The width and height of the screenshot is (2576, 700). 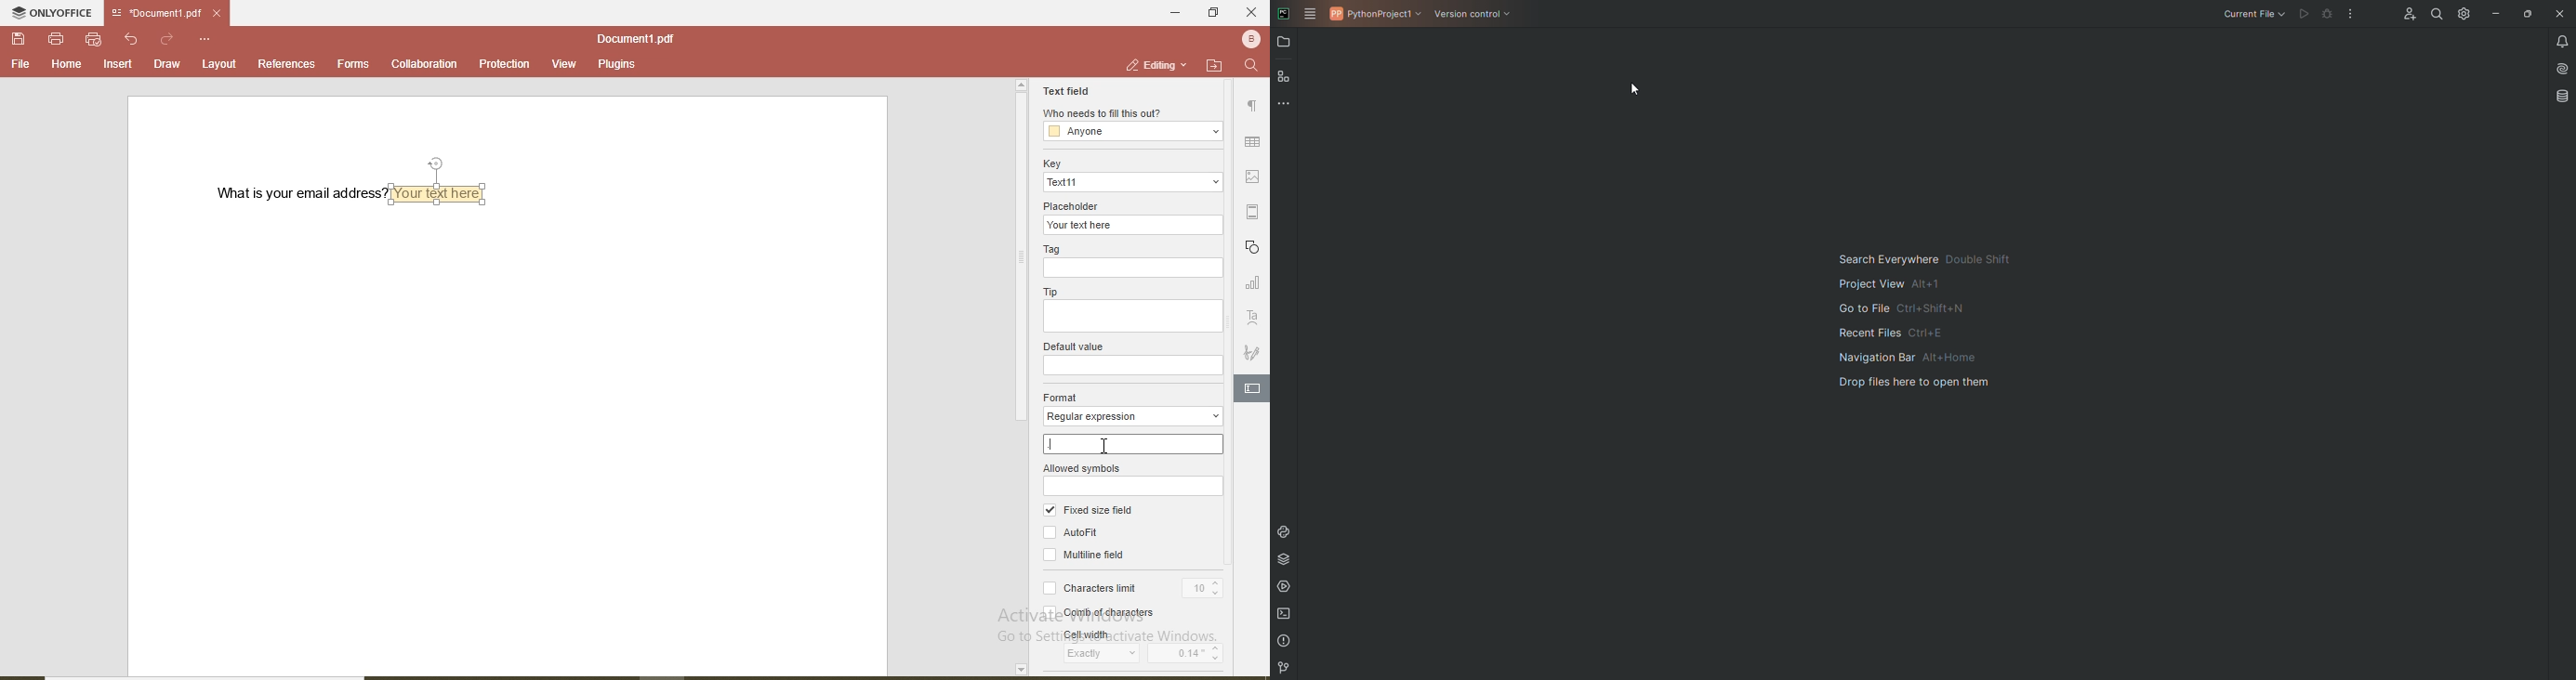 I want to click on file name, so click(x=635, y=38).